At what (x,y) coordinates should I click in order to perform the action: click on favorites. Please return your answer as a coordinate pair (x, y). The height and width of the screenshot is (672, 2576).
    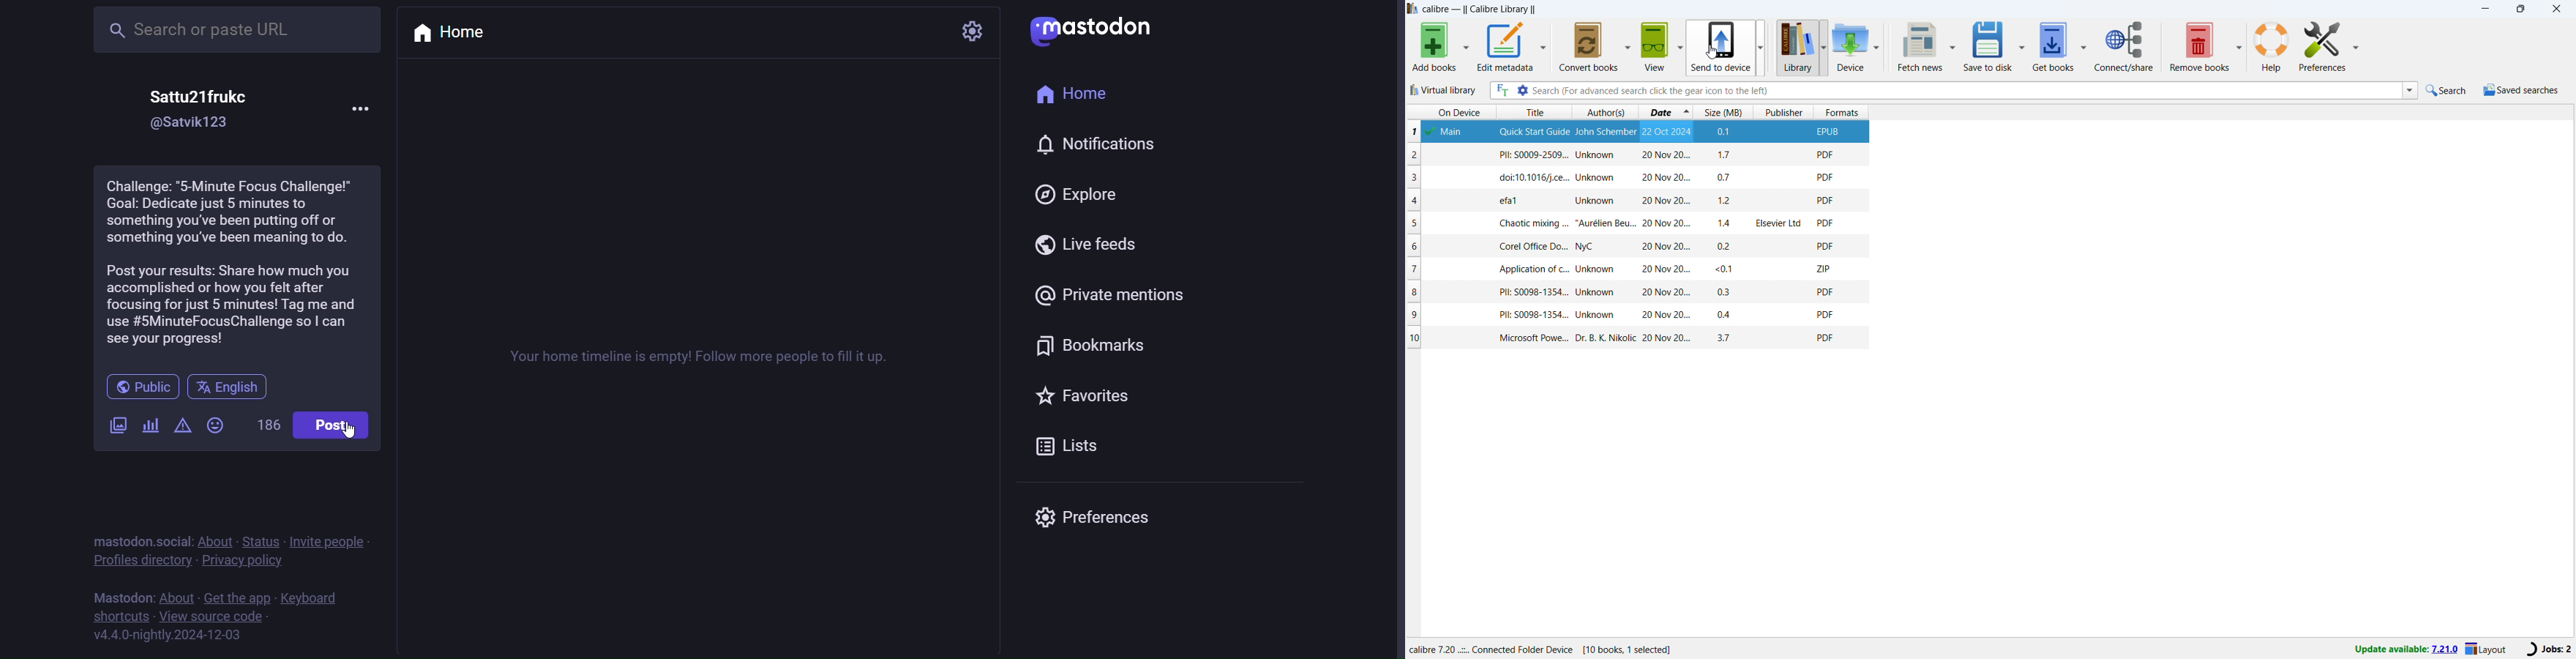
    Looking at the image, I should click on (1088, 398).